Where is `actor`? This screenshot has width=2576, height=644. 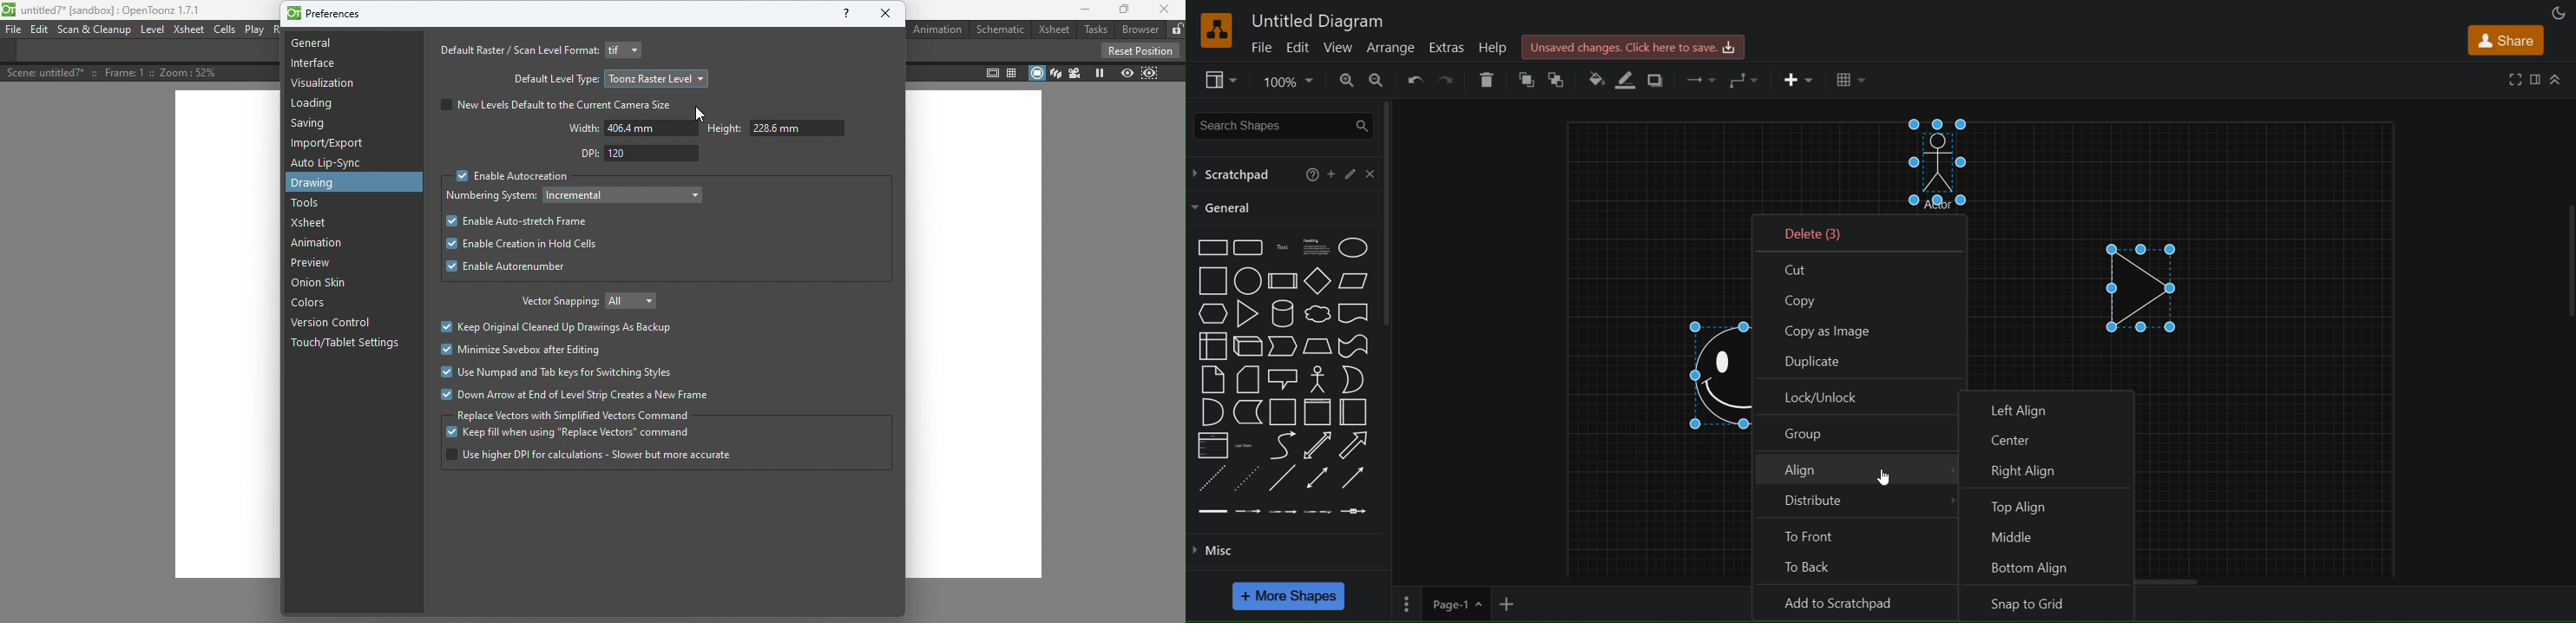 actor is located at coordinates (1315, 379).